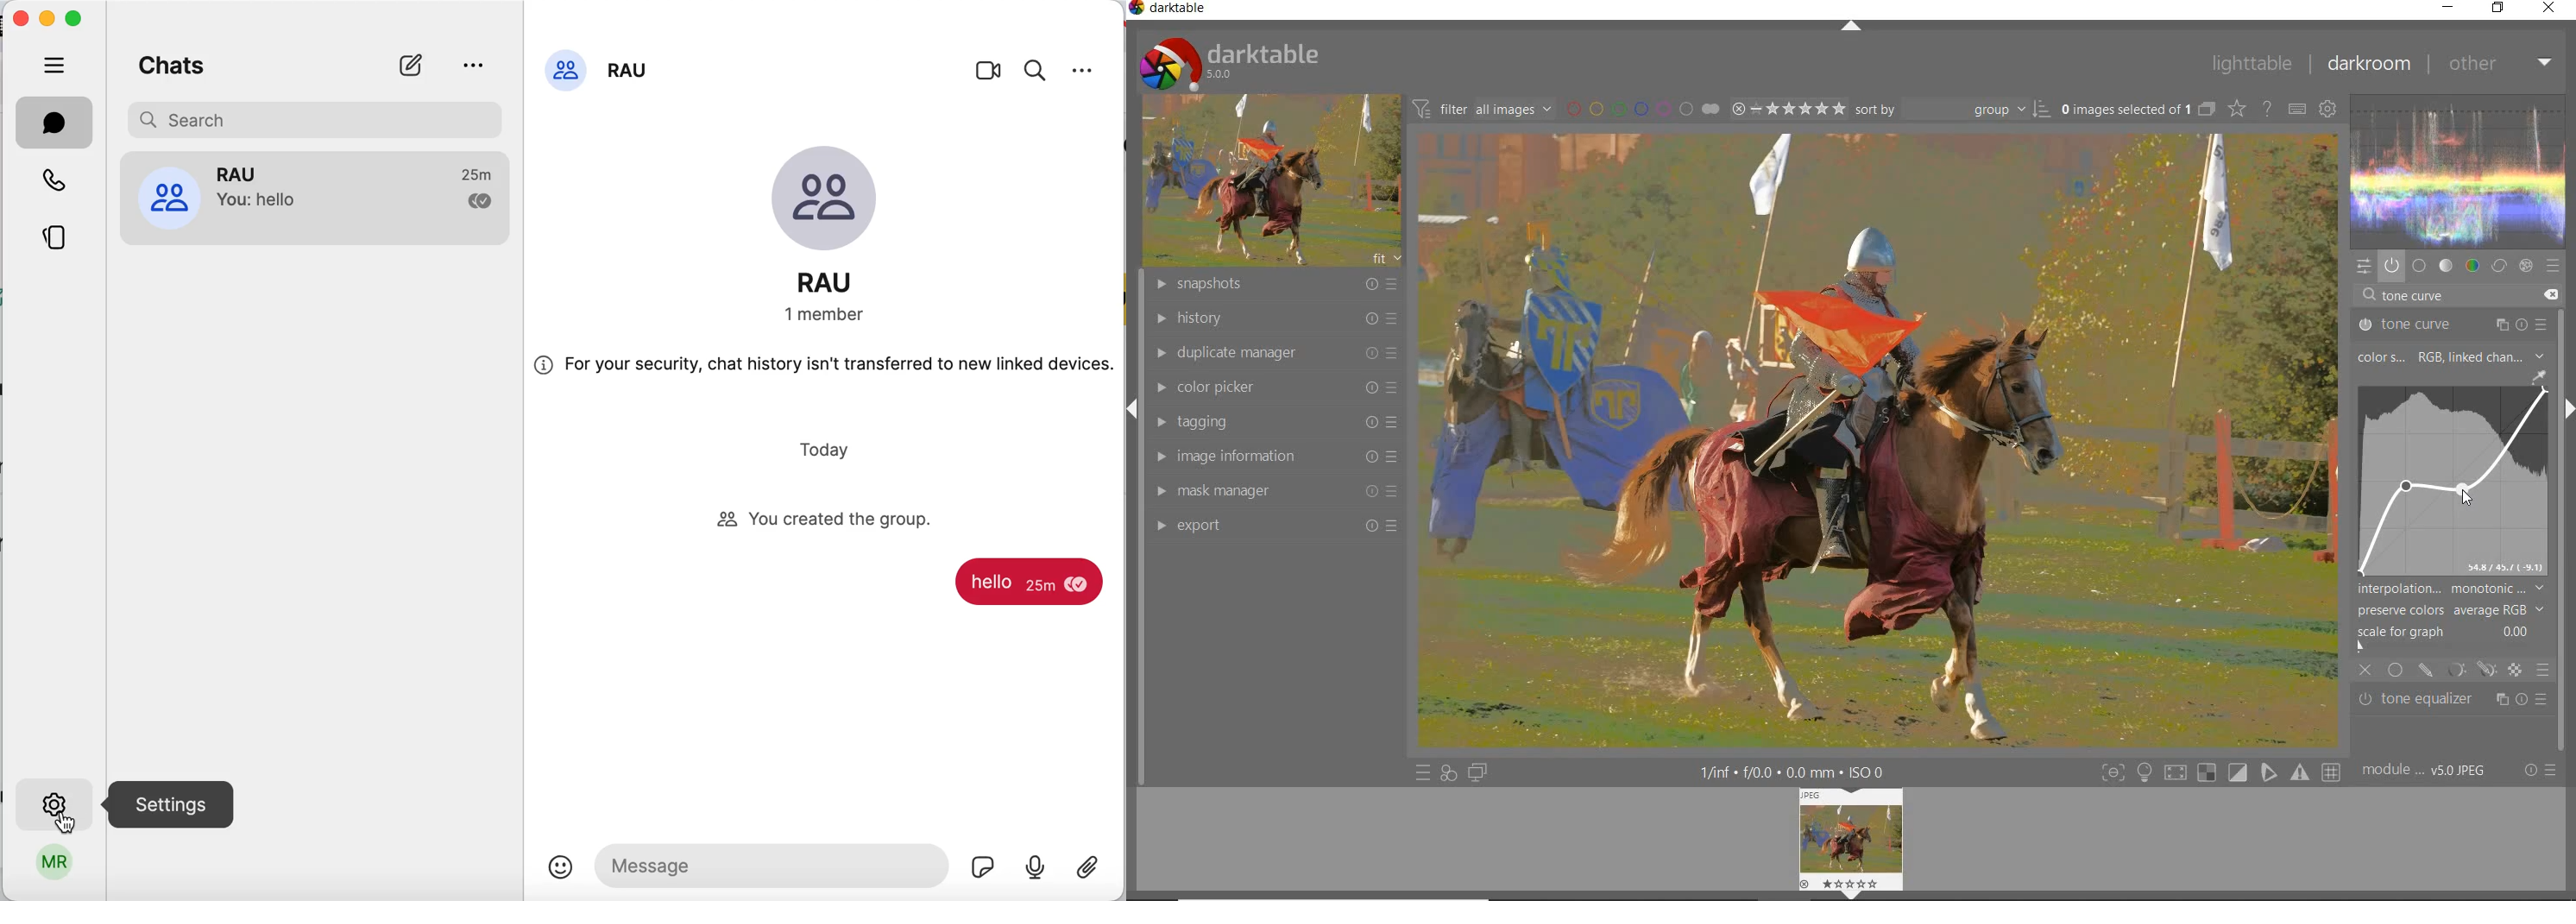 This screenshot has height=924, width=2576. What do you see at coordinates (2447, 632) in the screenshot?
I see `scale for graph` at bounding box center [2447, 632].